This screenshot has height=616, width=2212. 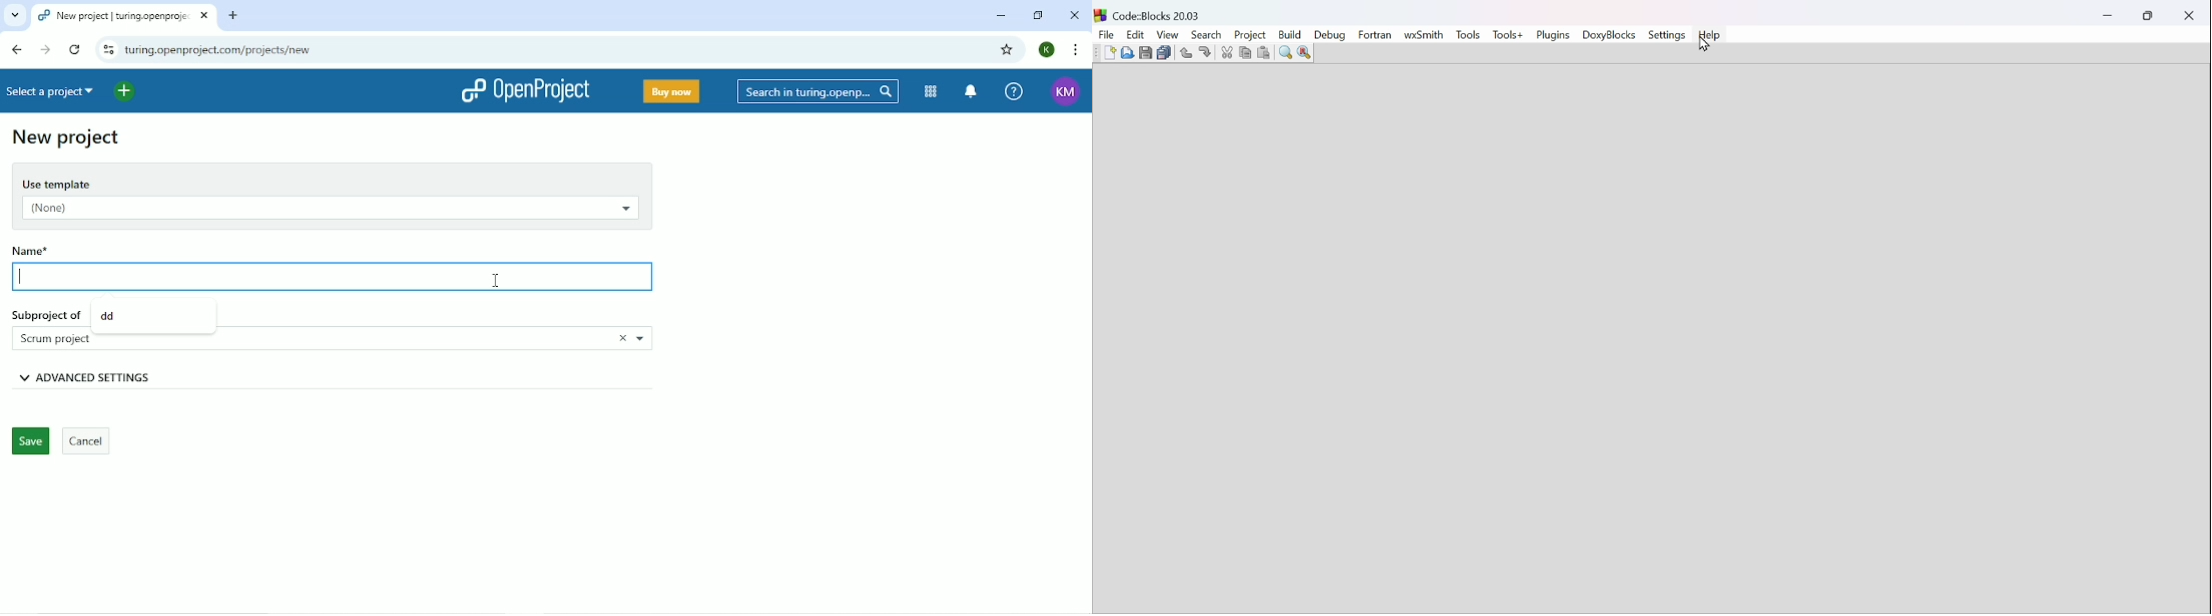 What do you see at coordinates (526, 91) in the screenshot?
I see `OpenProject` at bounding box center [526, 91].